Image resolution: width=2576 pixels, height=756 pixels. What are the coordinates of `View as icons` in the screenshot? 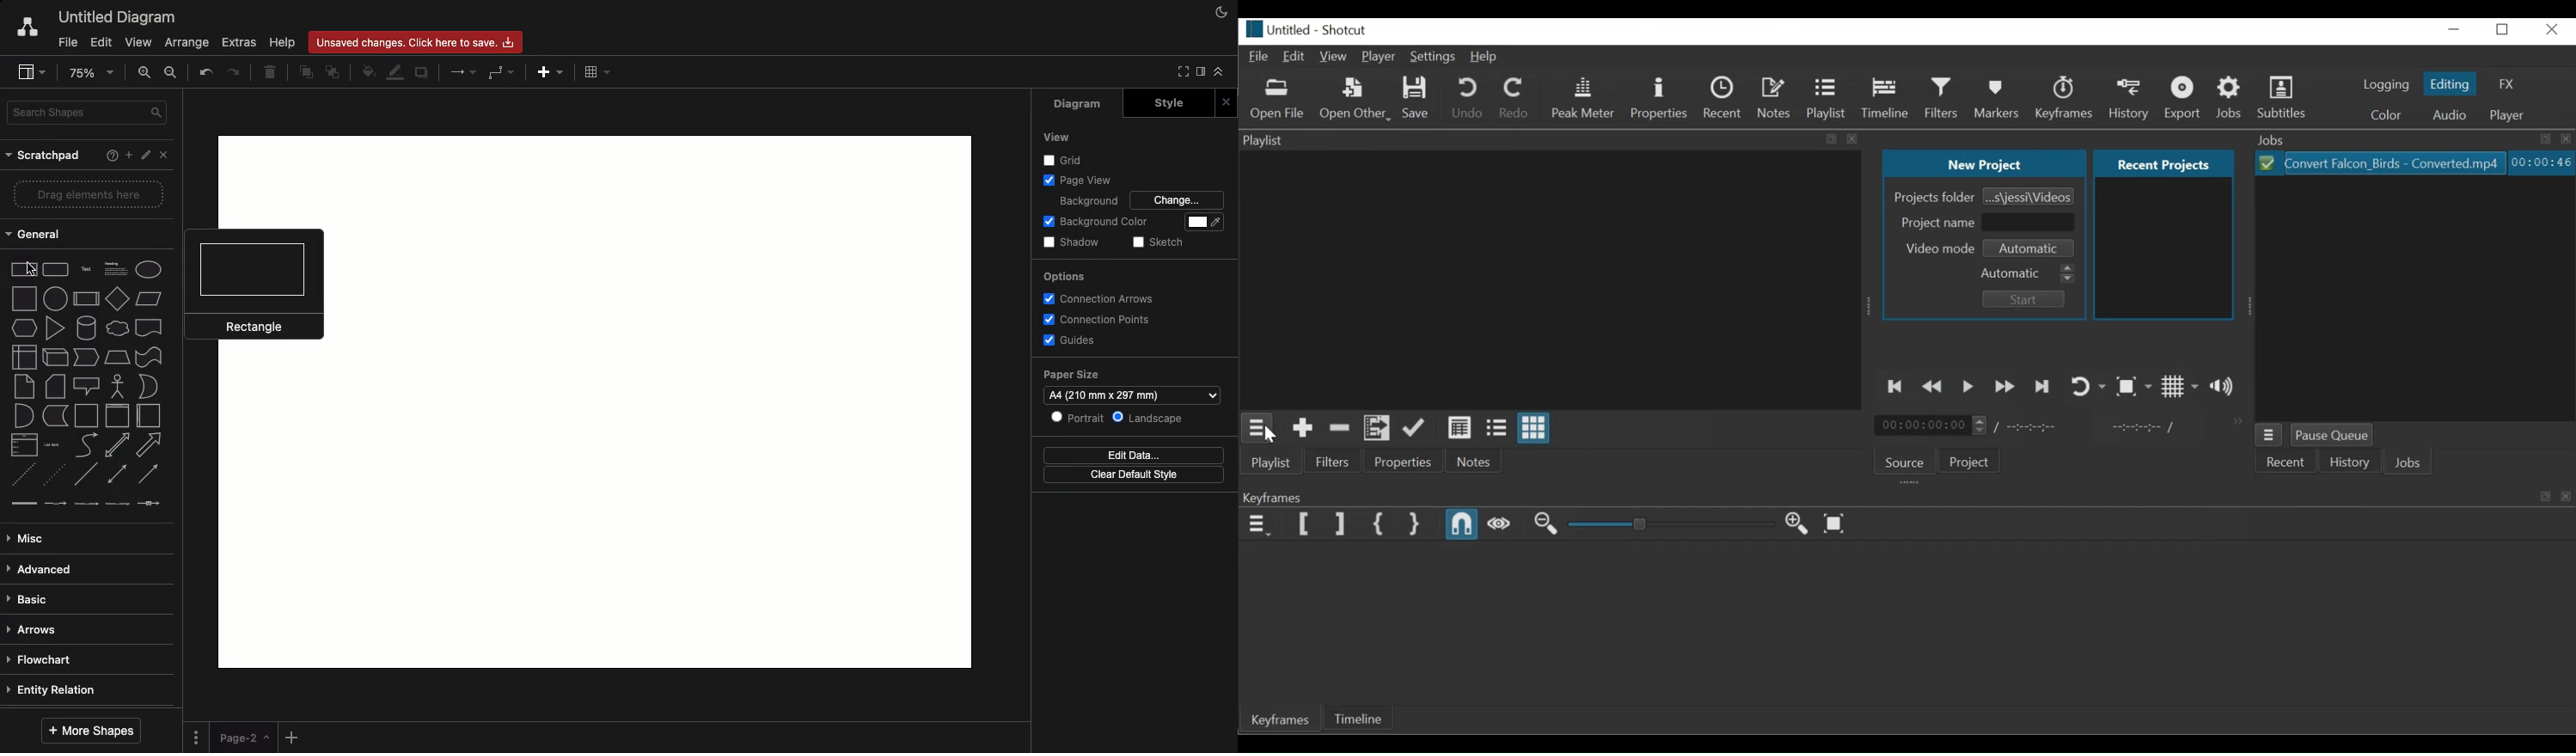 It's located at (1534, 427).